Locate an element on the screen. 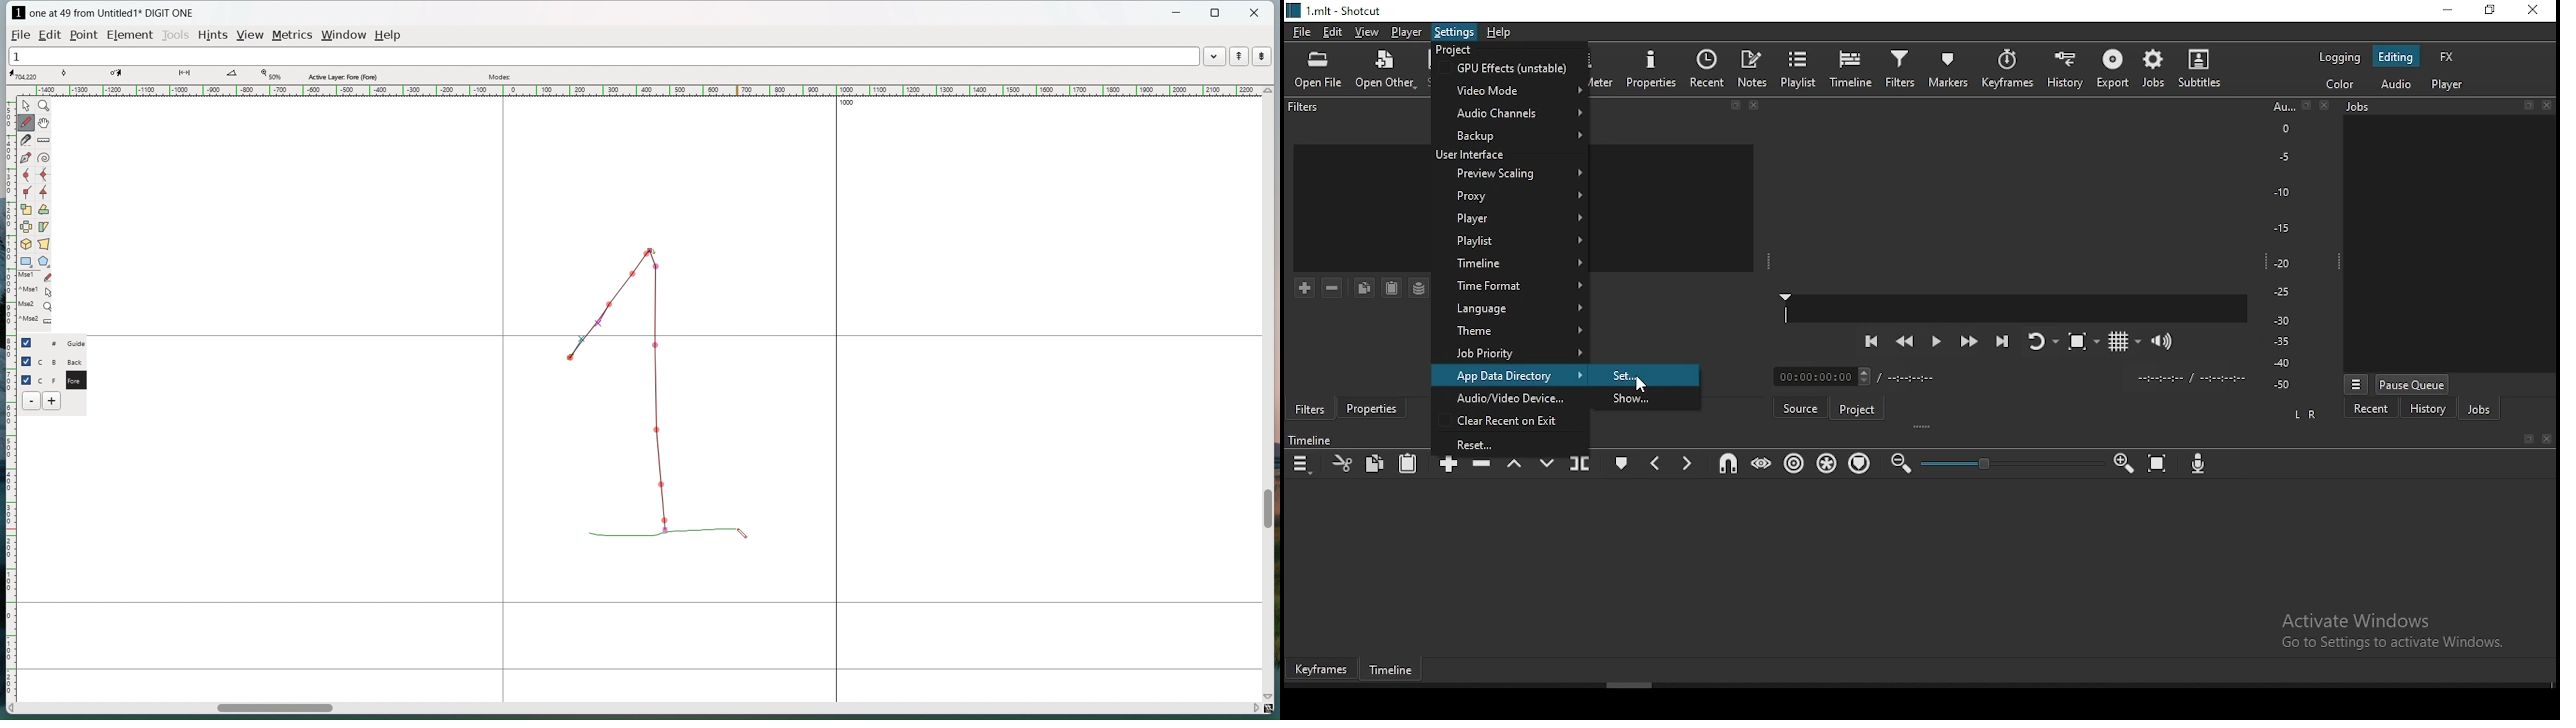  scroll bar is located at coordinates (1658, 686).